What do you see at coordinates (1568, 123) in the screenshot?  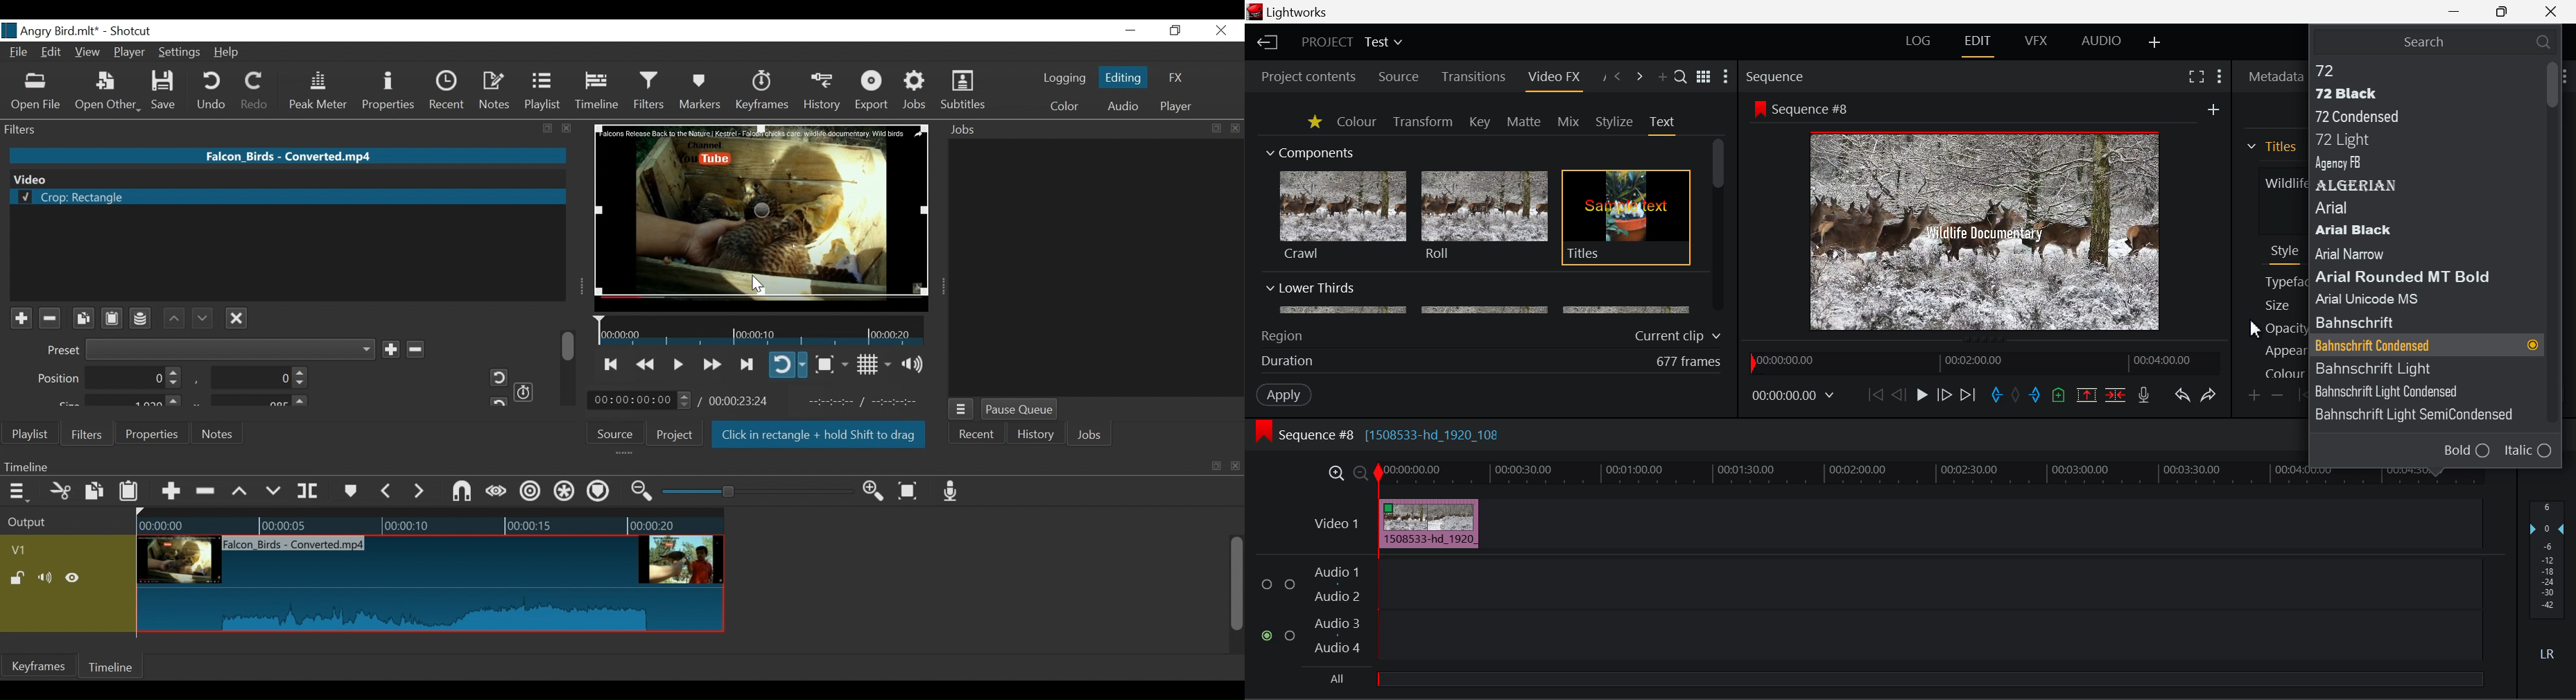 I see `Mix` at bounding box center [1568, 123].